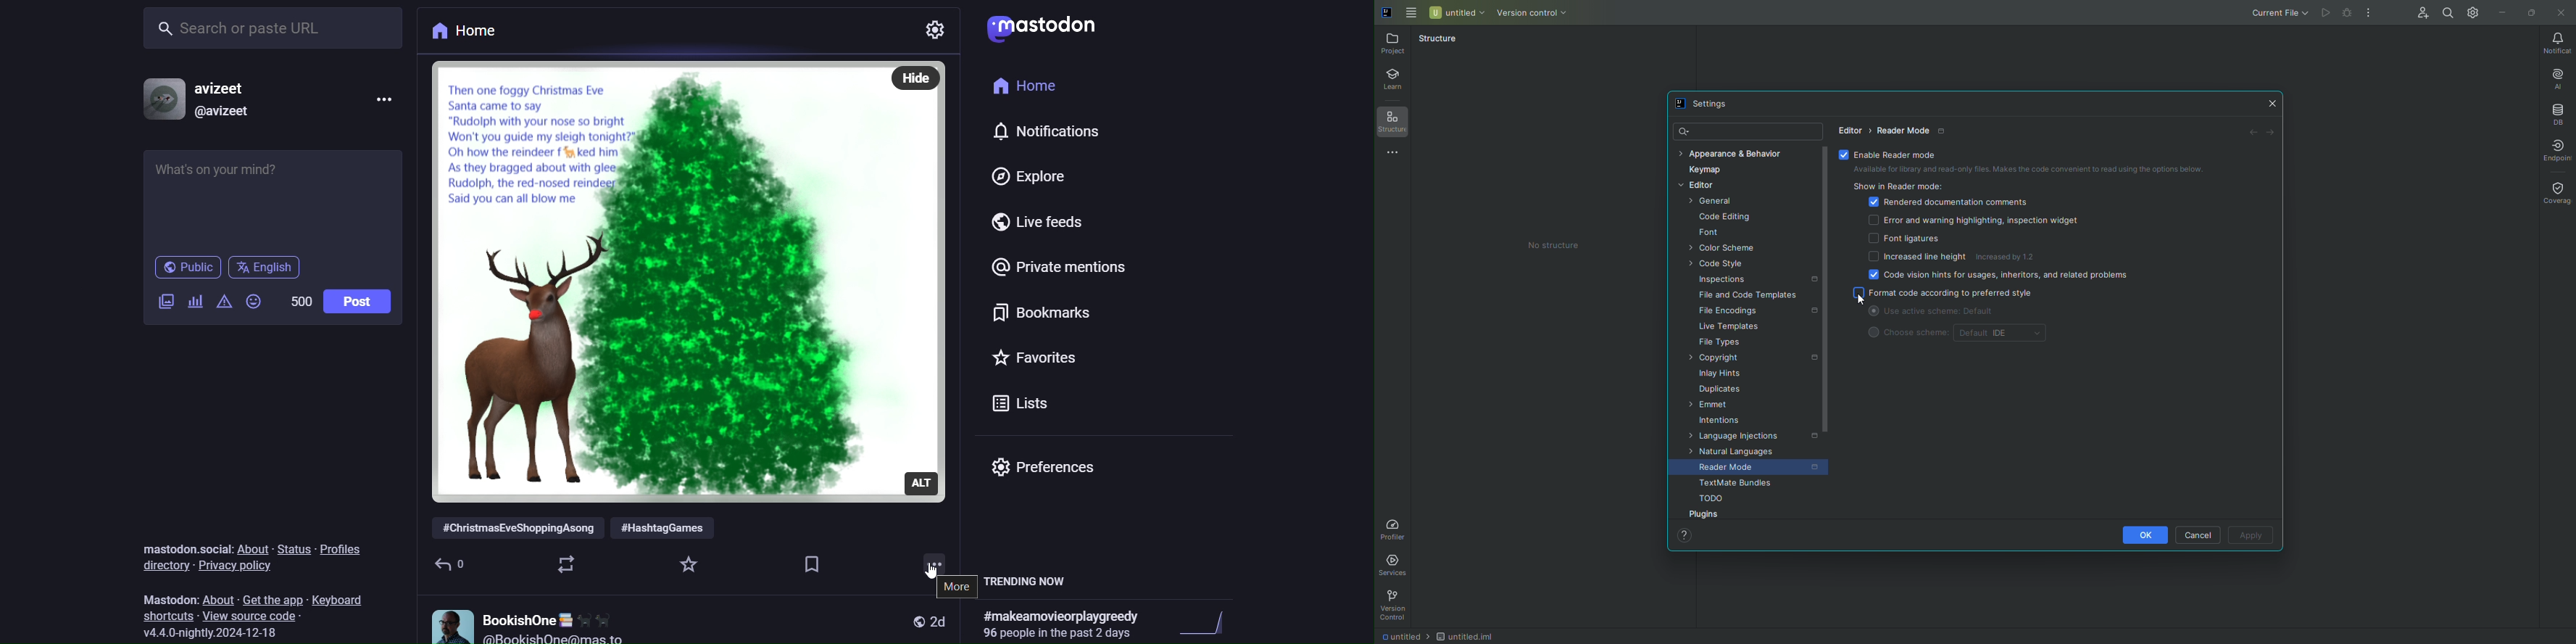 This screenshot has height=644, width=2576. What do you see at coordinates (1533, 14) in the screenshot?
I see `Version control` at bounding box center [1533, 14].